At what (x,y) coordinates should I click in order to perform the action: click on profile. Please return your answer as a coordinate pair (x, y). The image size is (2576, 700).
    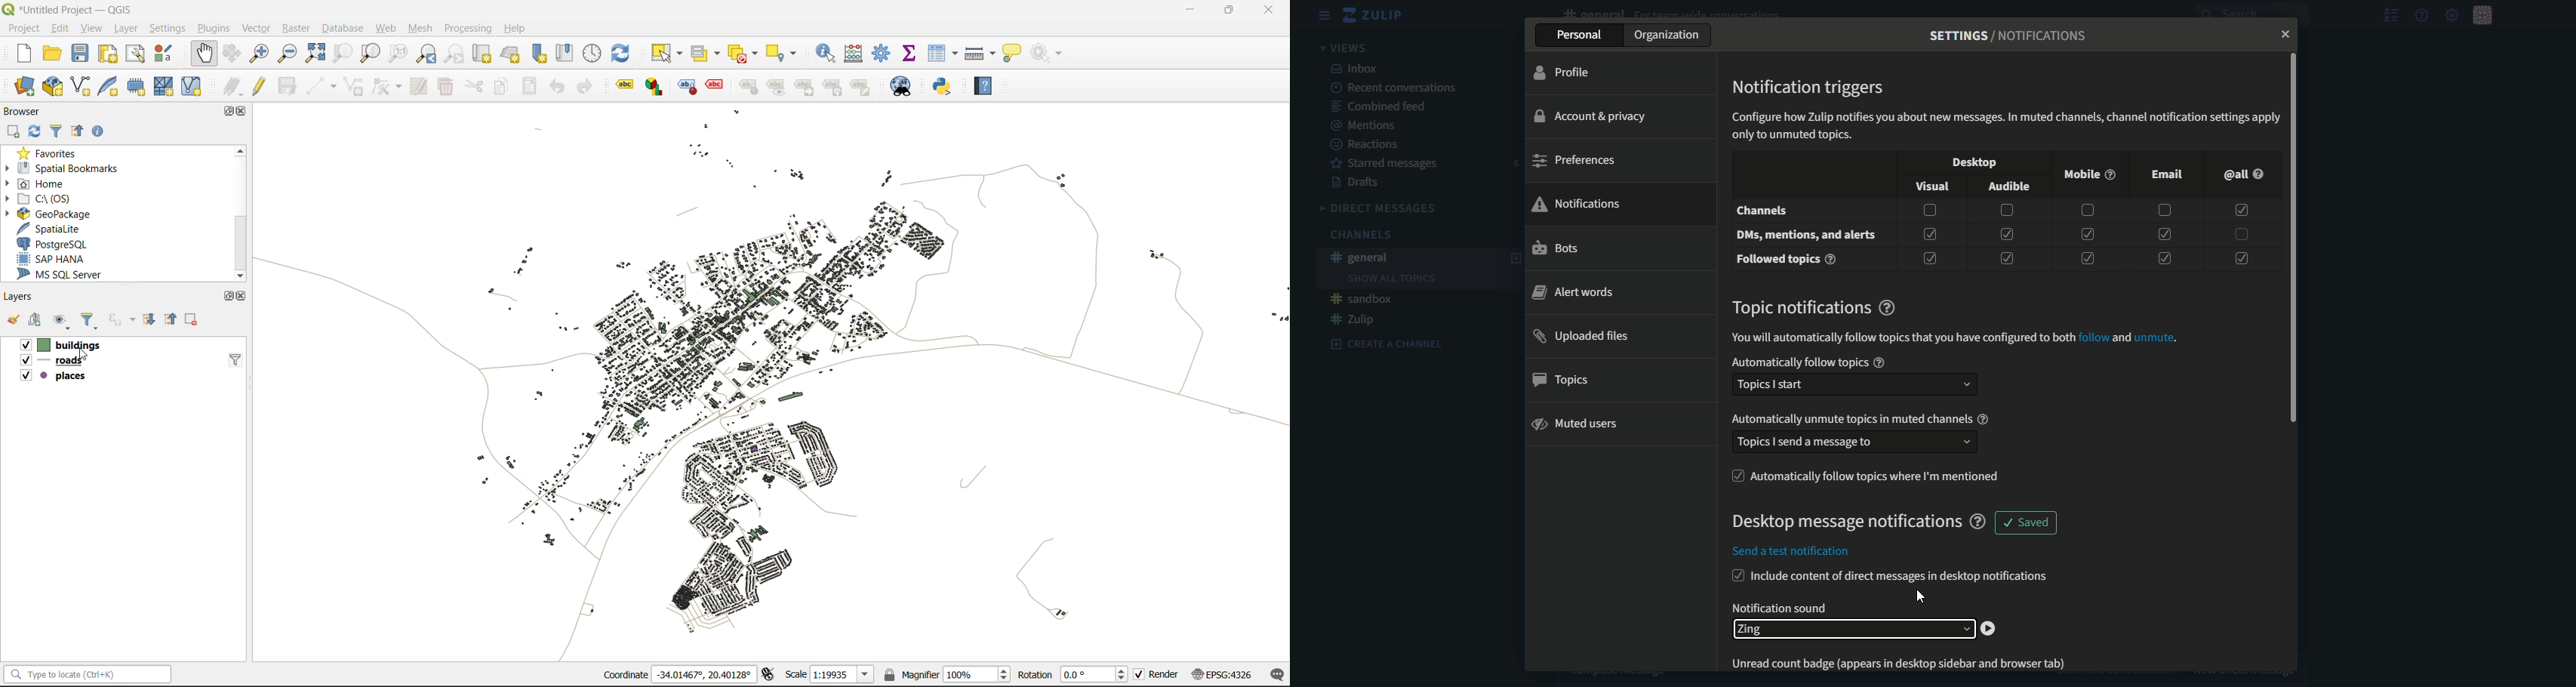
    Looking at the image, I should click on (1565, 72).